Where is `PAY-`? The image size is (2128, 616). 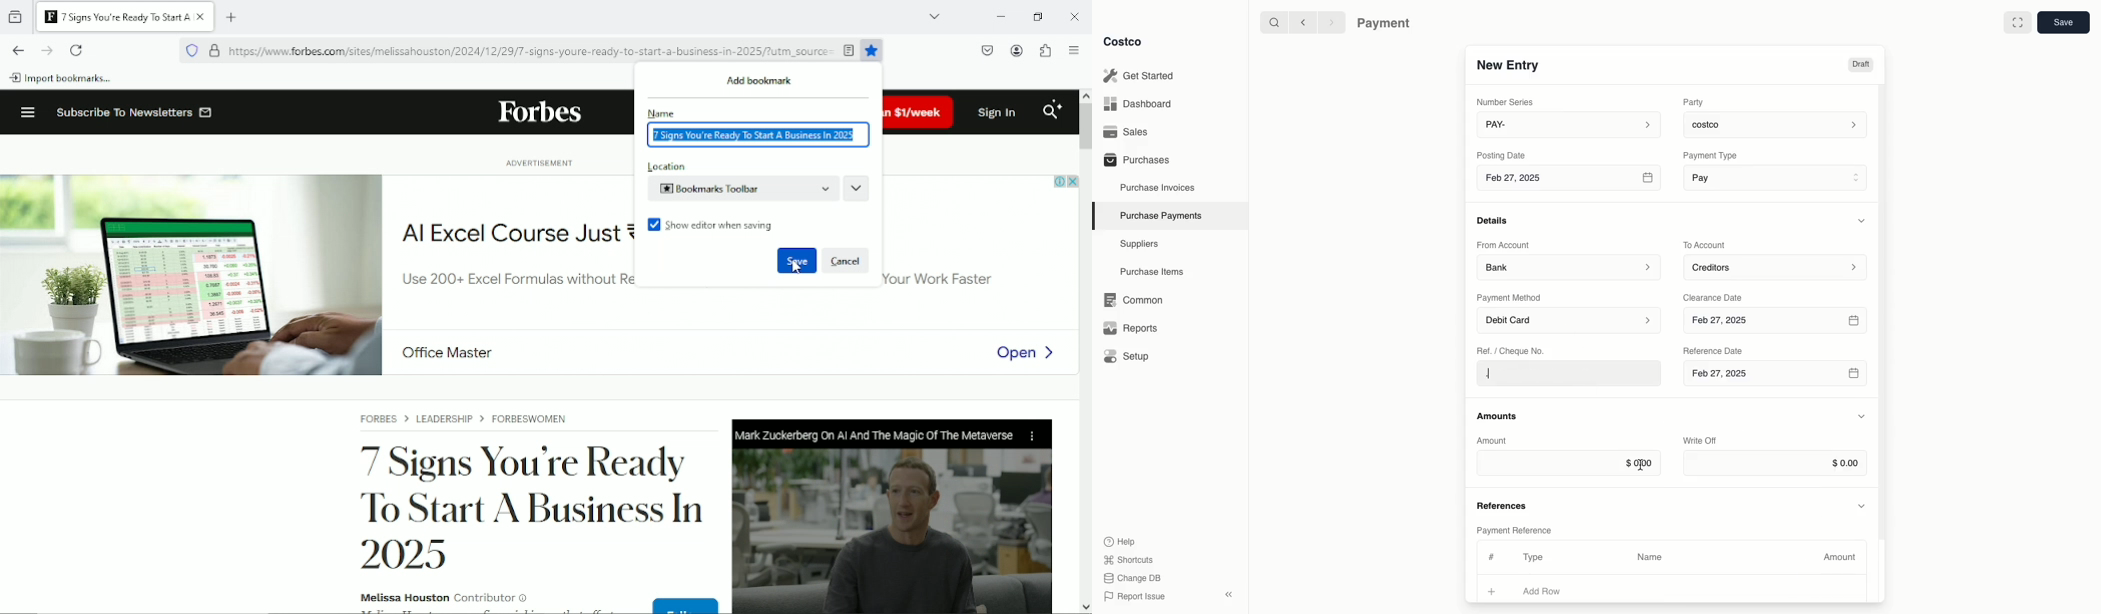
PAY- is located at coordinates (1570, 124).